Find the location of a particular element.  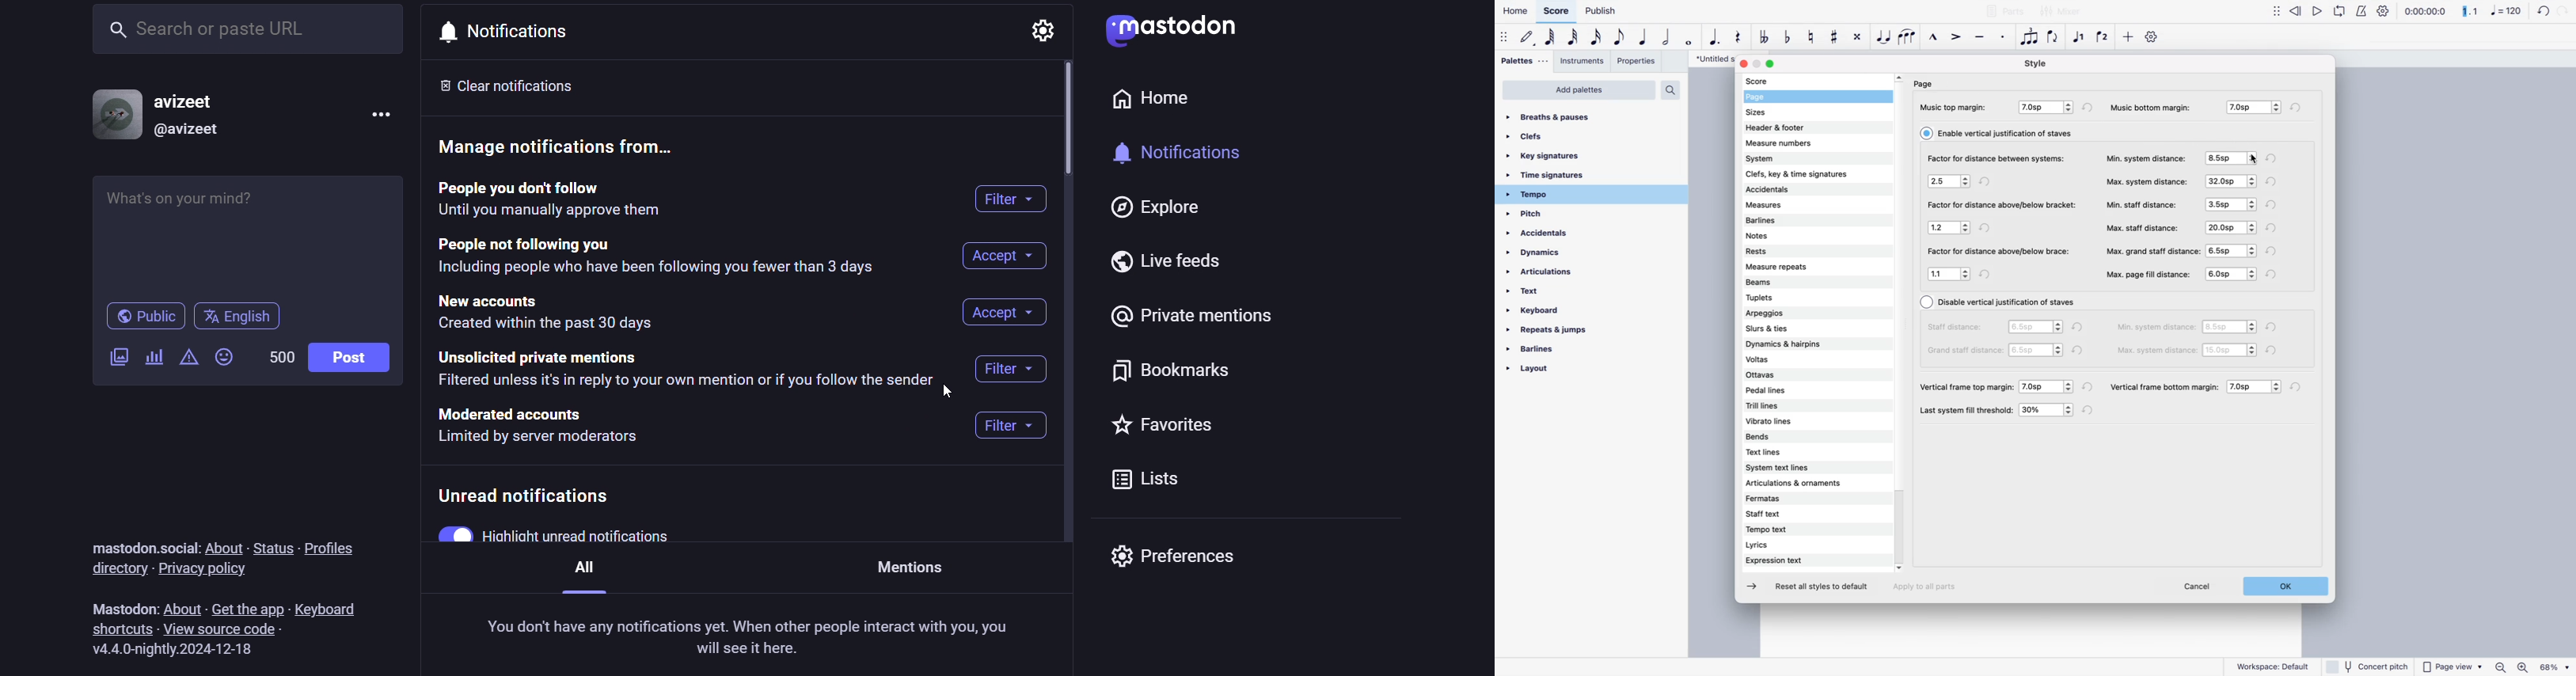

efresh is located at coordinates (2090, 107).